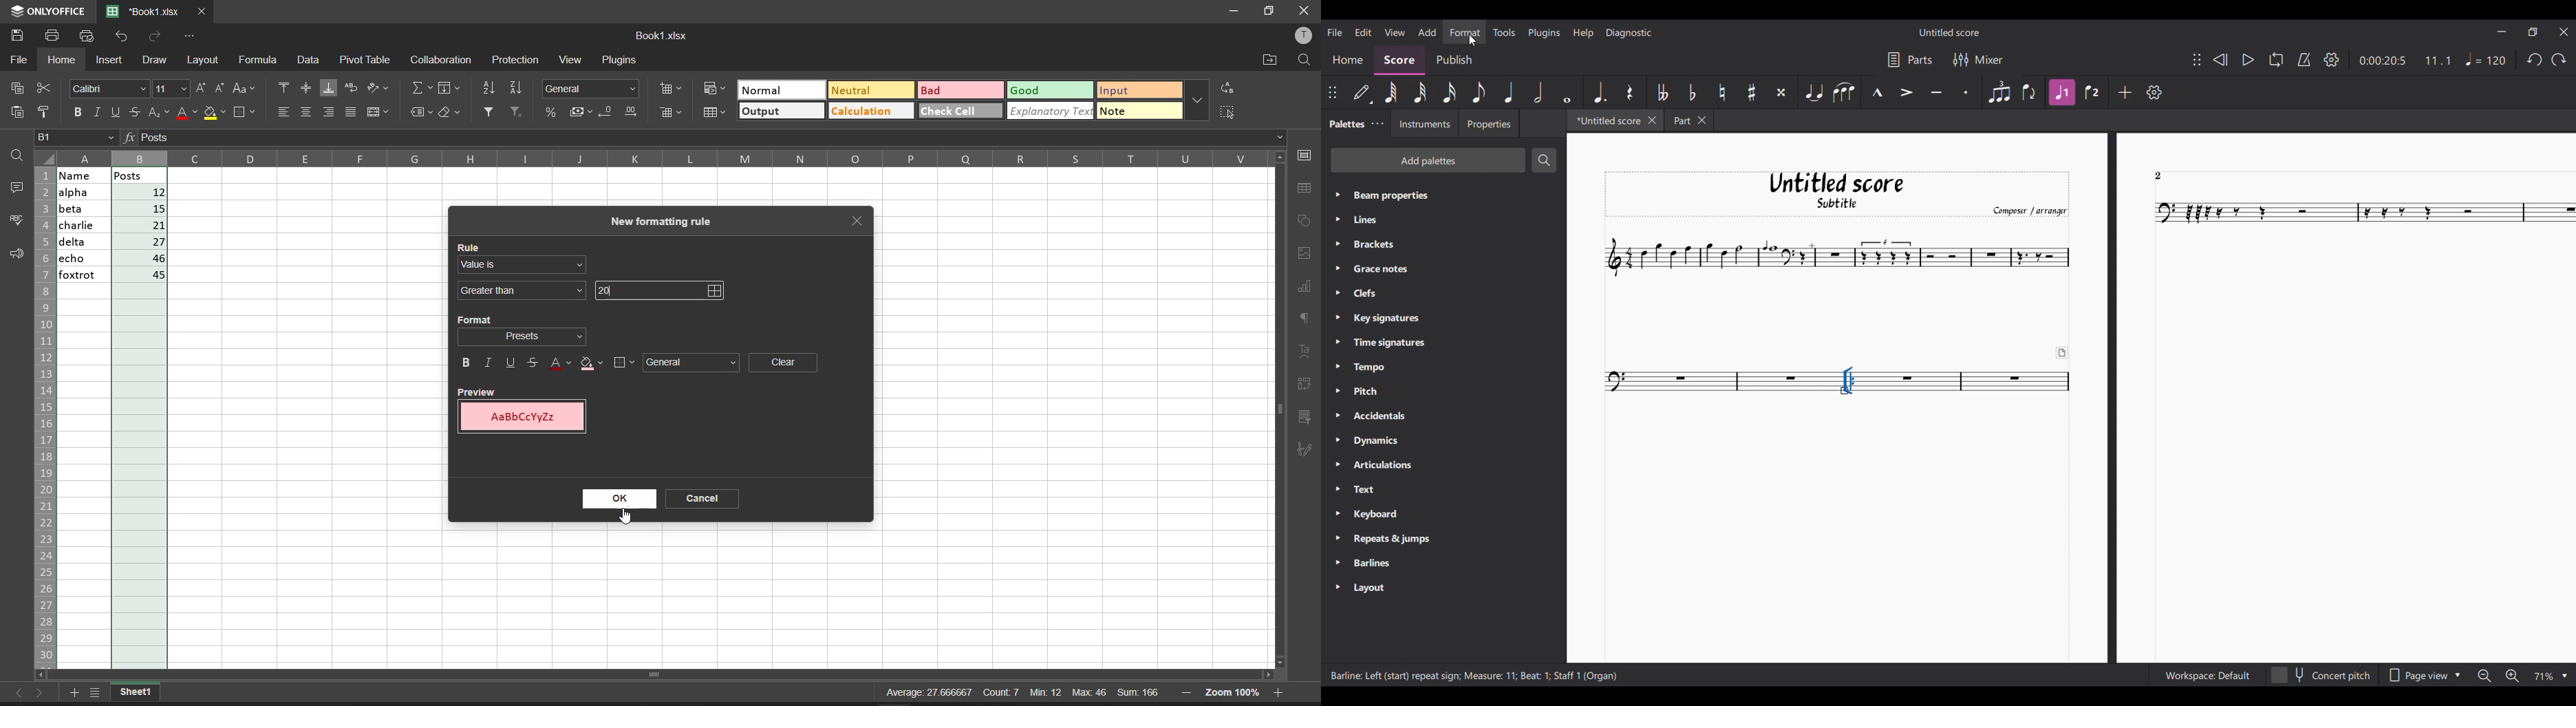 The width and height of the screenshot is (2576, 728). What do you see at coordinates (718, 114) in the screenshot?
I see `format as table` at bounding box center [718, 114].